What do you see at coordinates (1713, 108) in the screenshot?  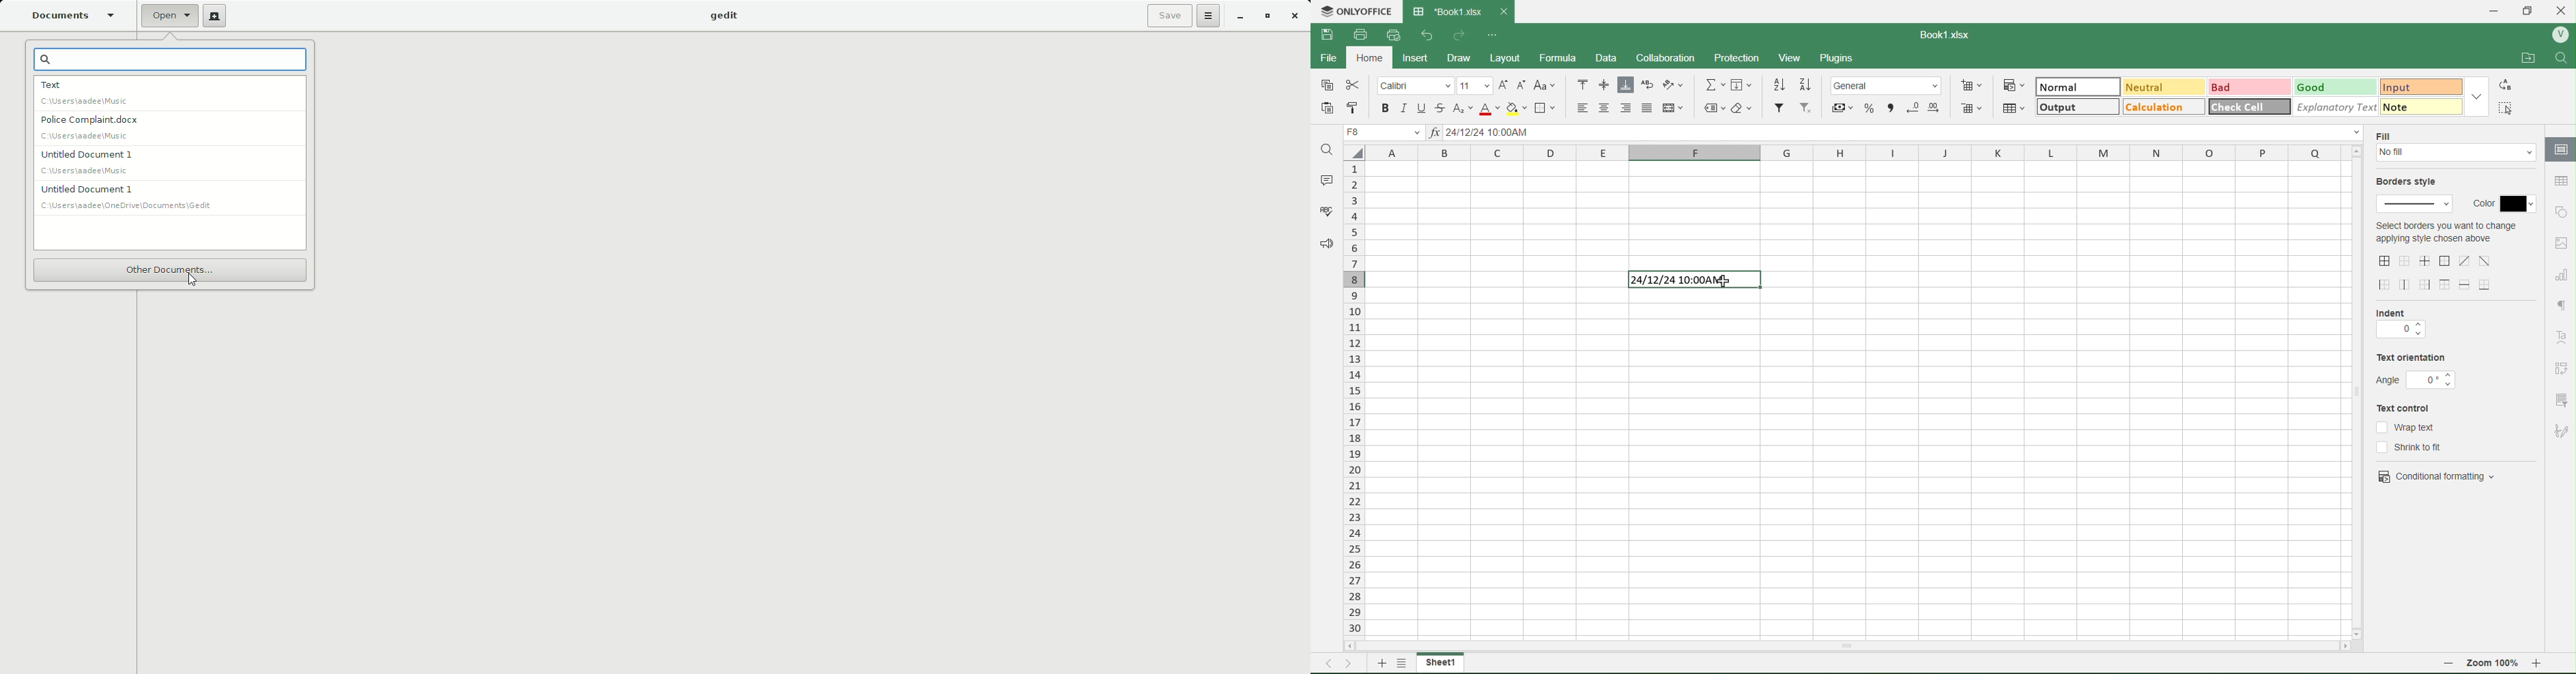 I see `Named Ranges` at bounding box center [1713, 108].